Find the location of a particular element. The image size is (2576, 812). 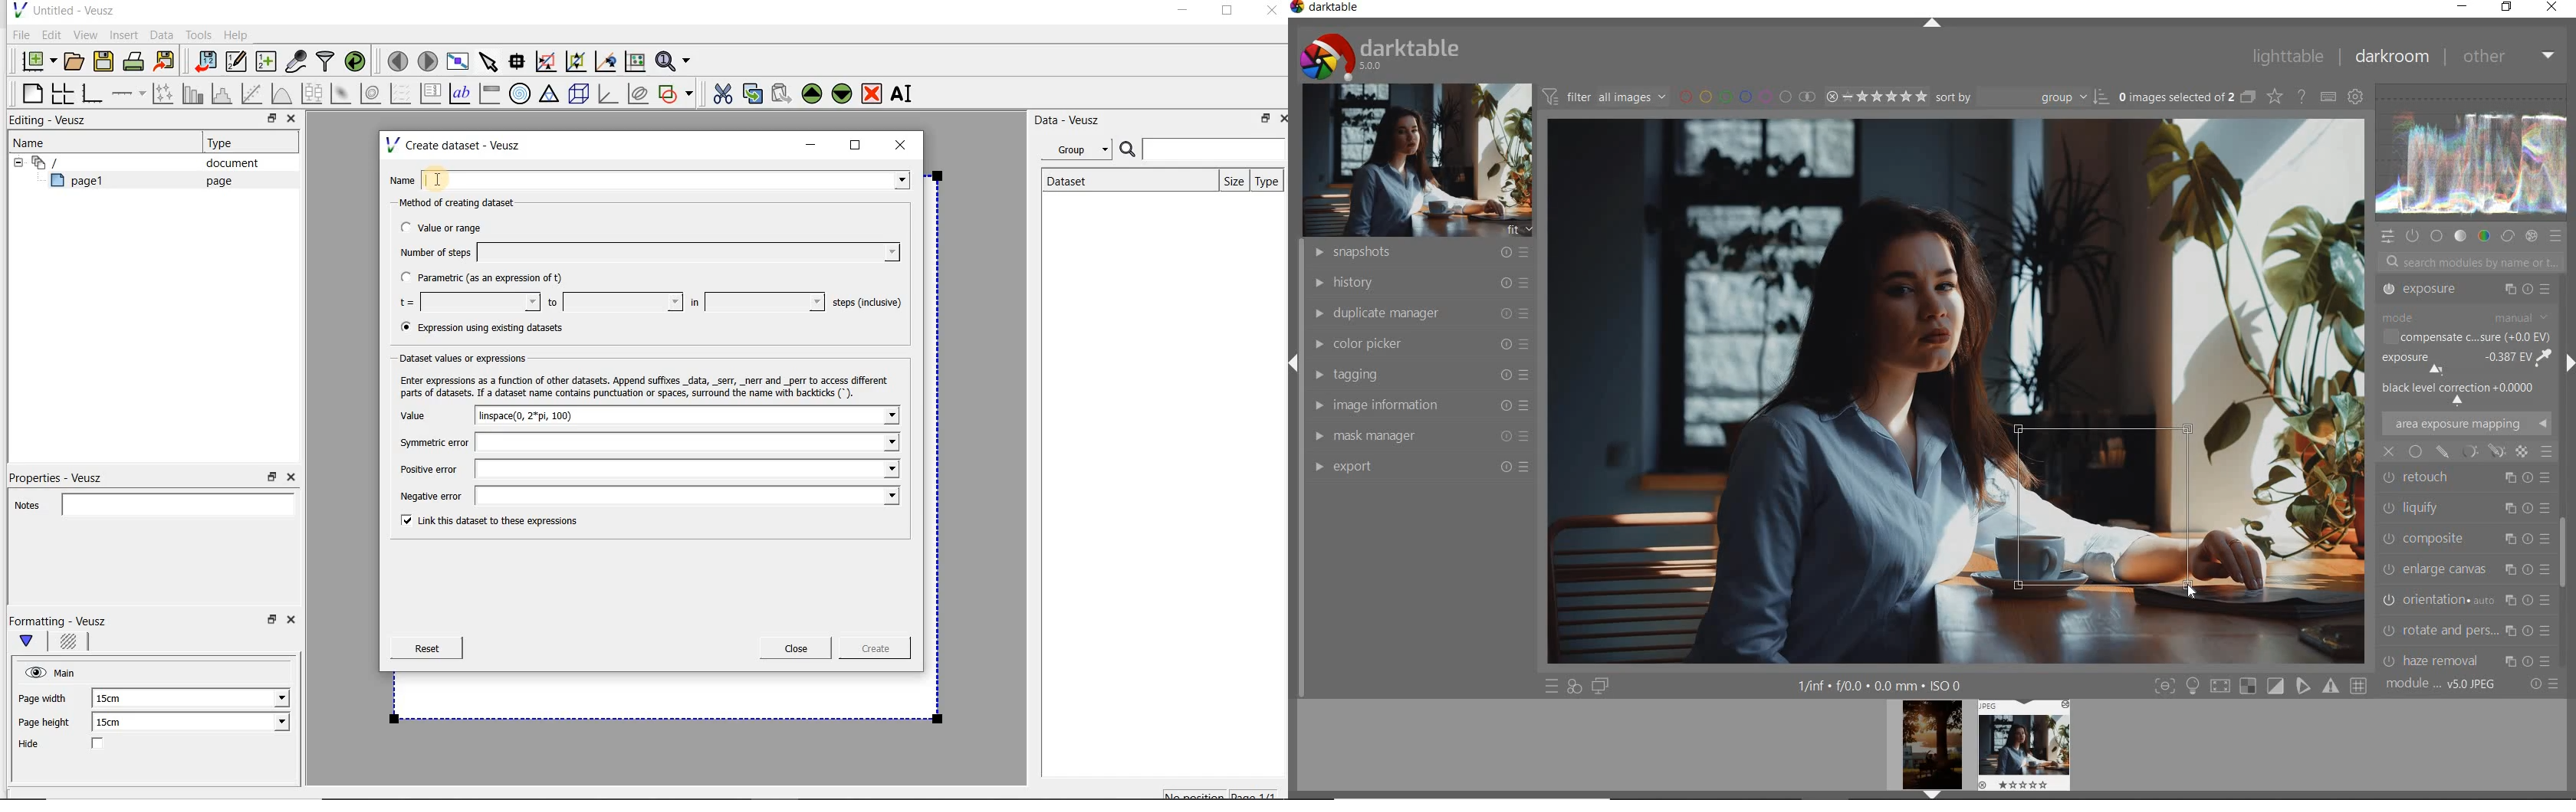

EXPOSURE is located at coordinates (2464, 355).